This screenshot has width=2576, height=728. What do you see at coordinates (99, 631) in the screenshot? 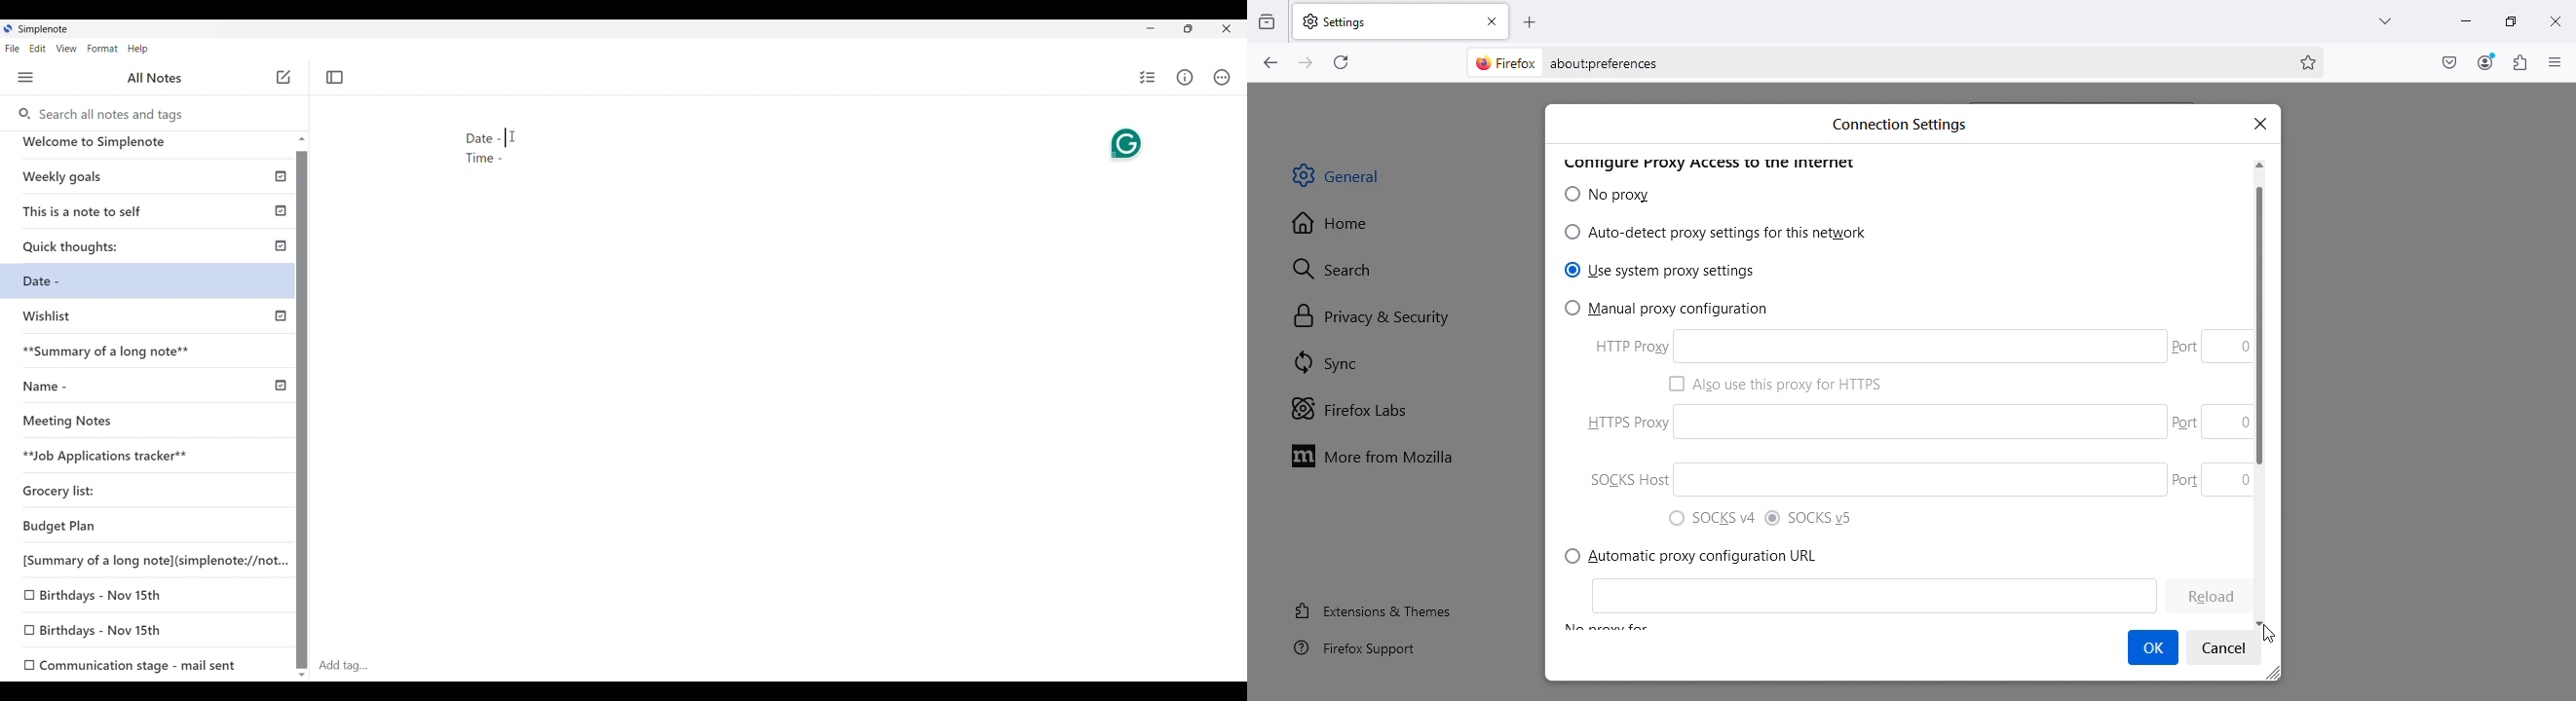
I see `Unpublished note` at bounding box center [99, 631].